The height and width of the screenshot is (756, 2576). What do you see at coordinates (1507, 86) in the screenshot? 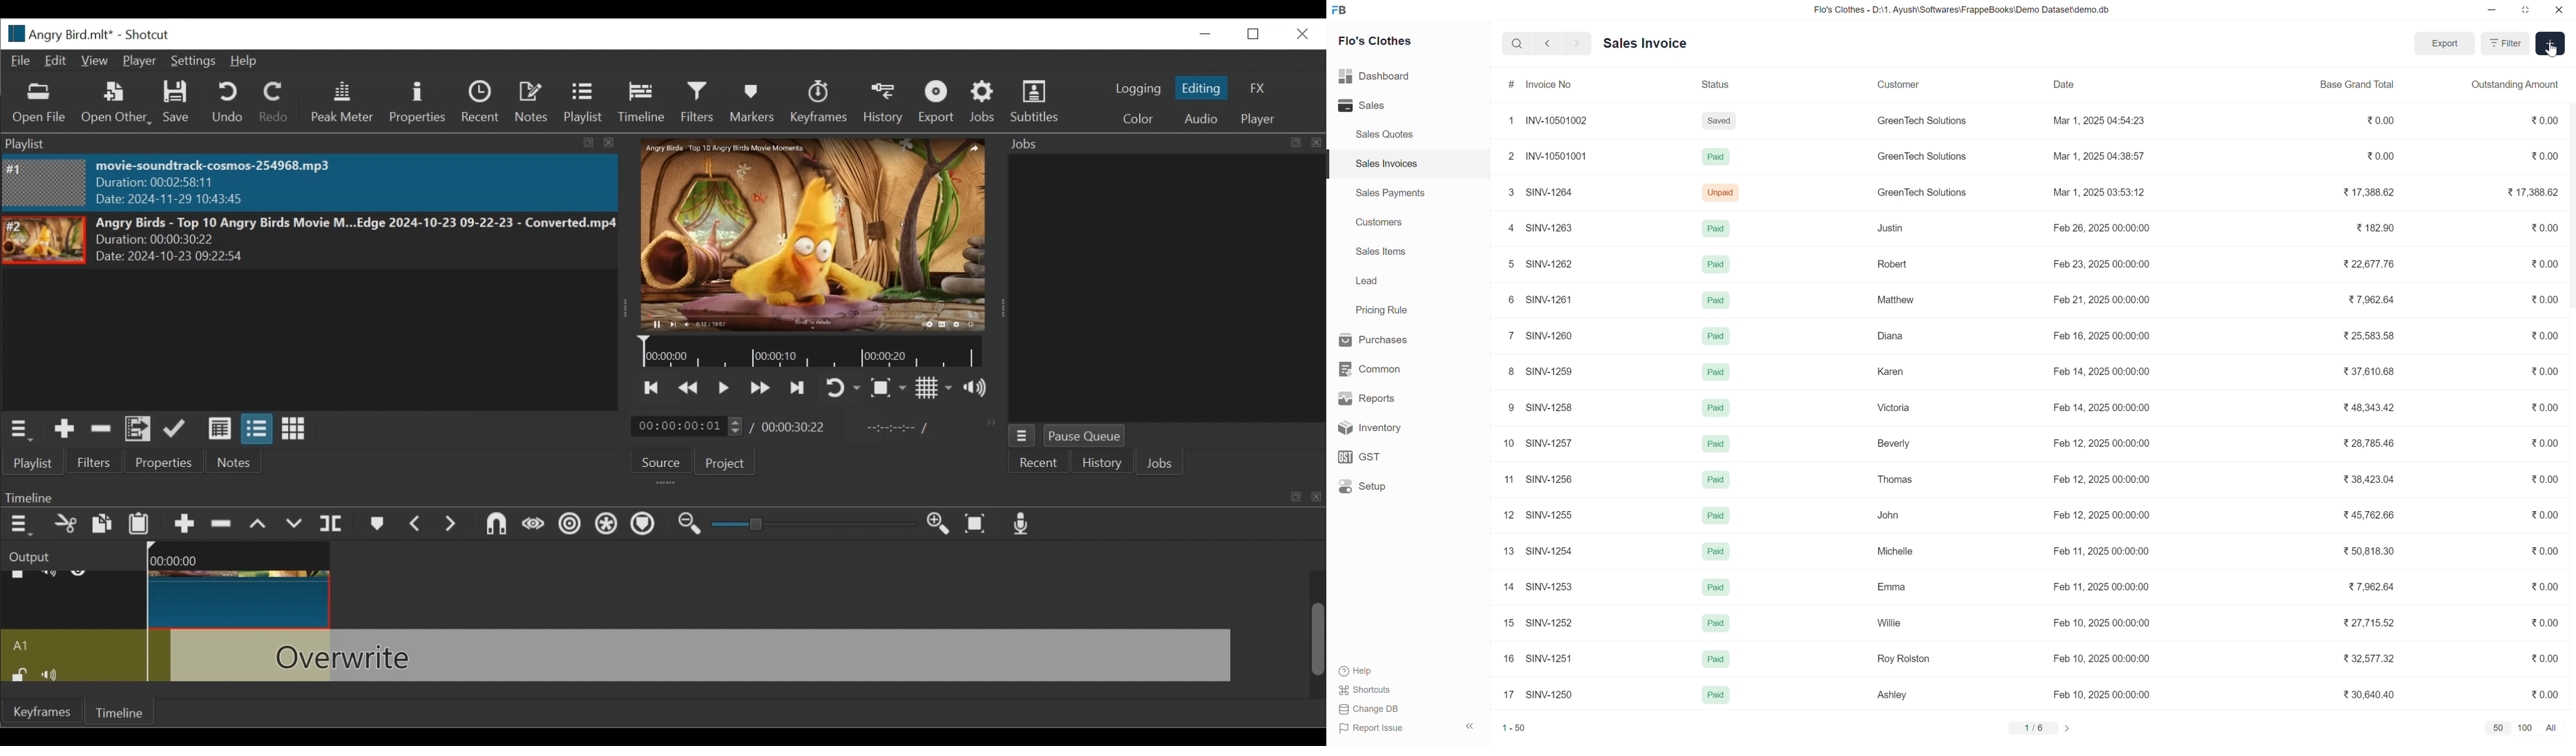
I see `#` at bounding box center [1507, 86].